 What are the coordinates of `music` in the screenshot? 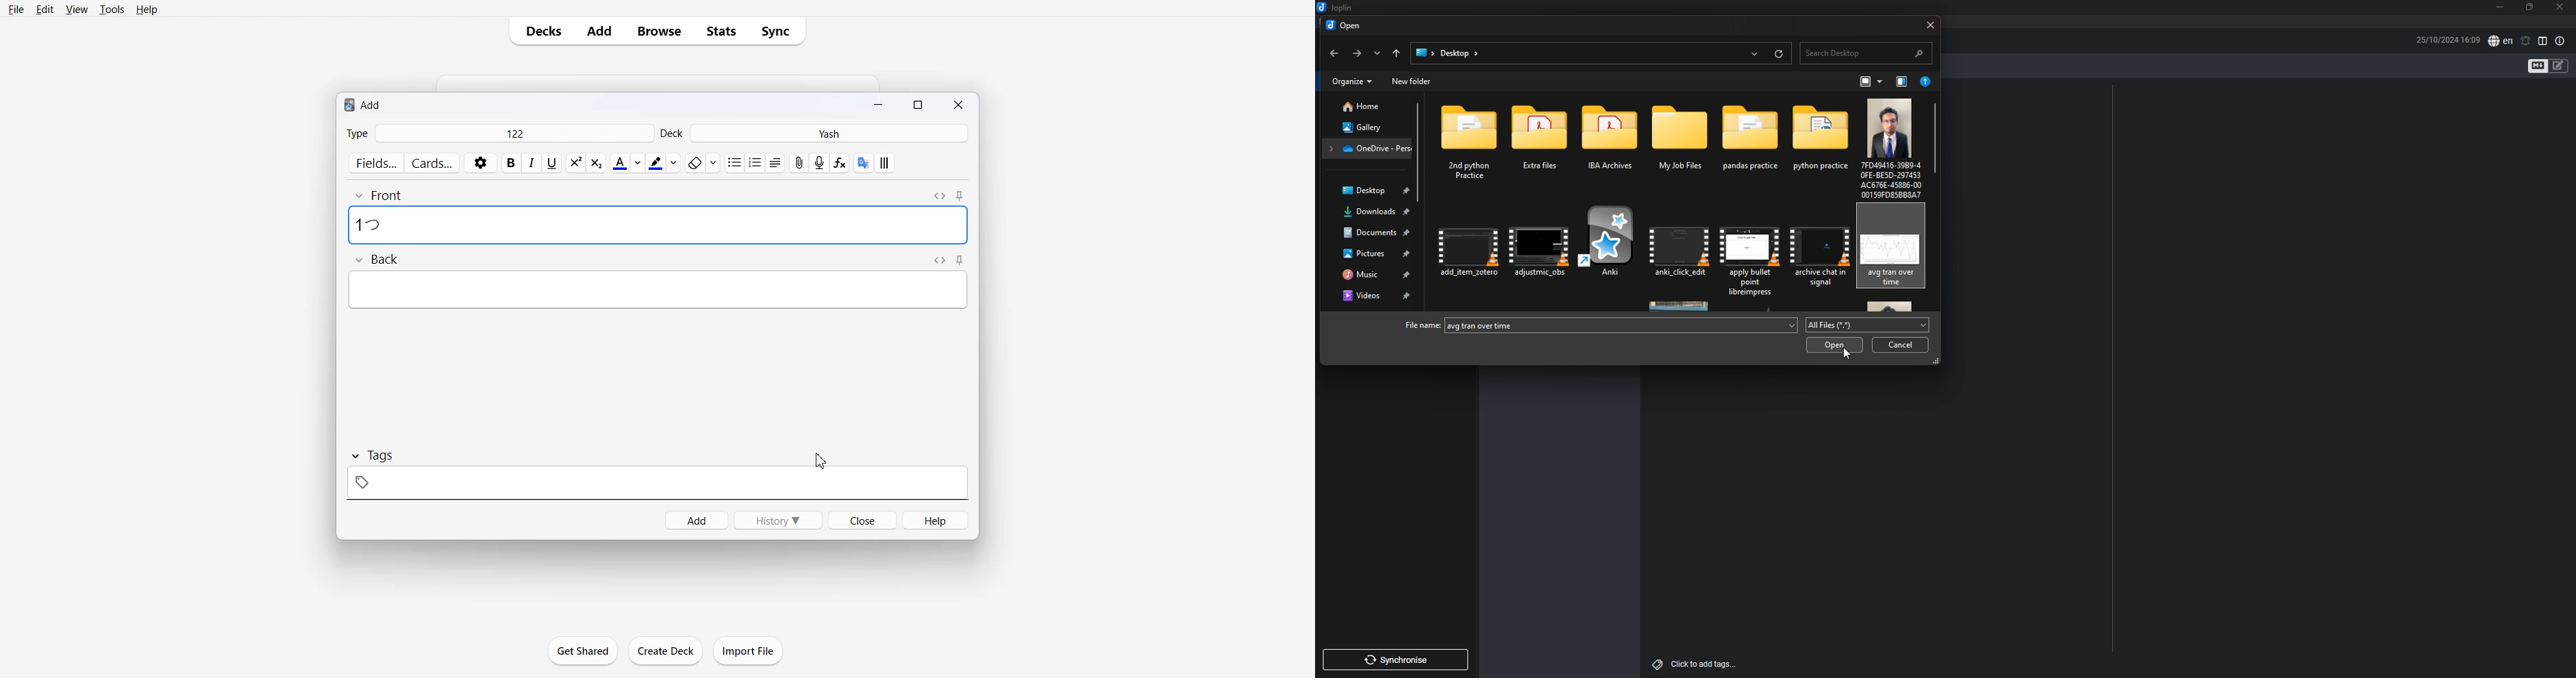 It's located at (1370, 273).